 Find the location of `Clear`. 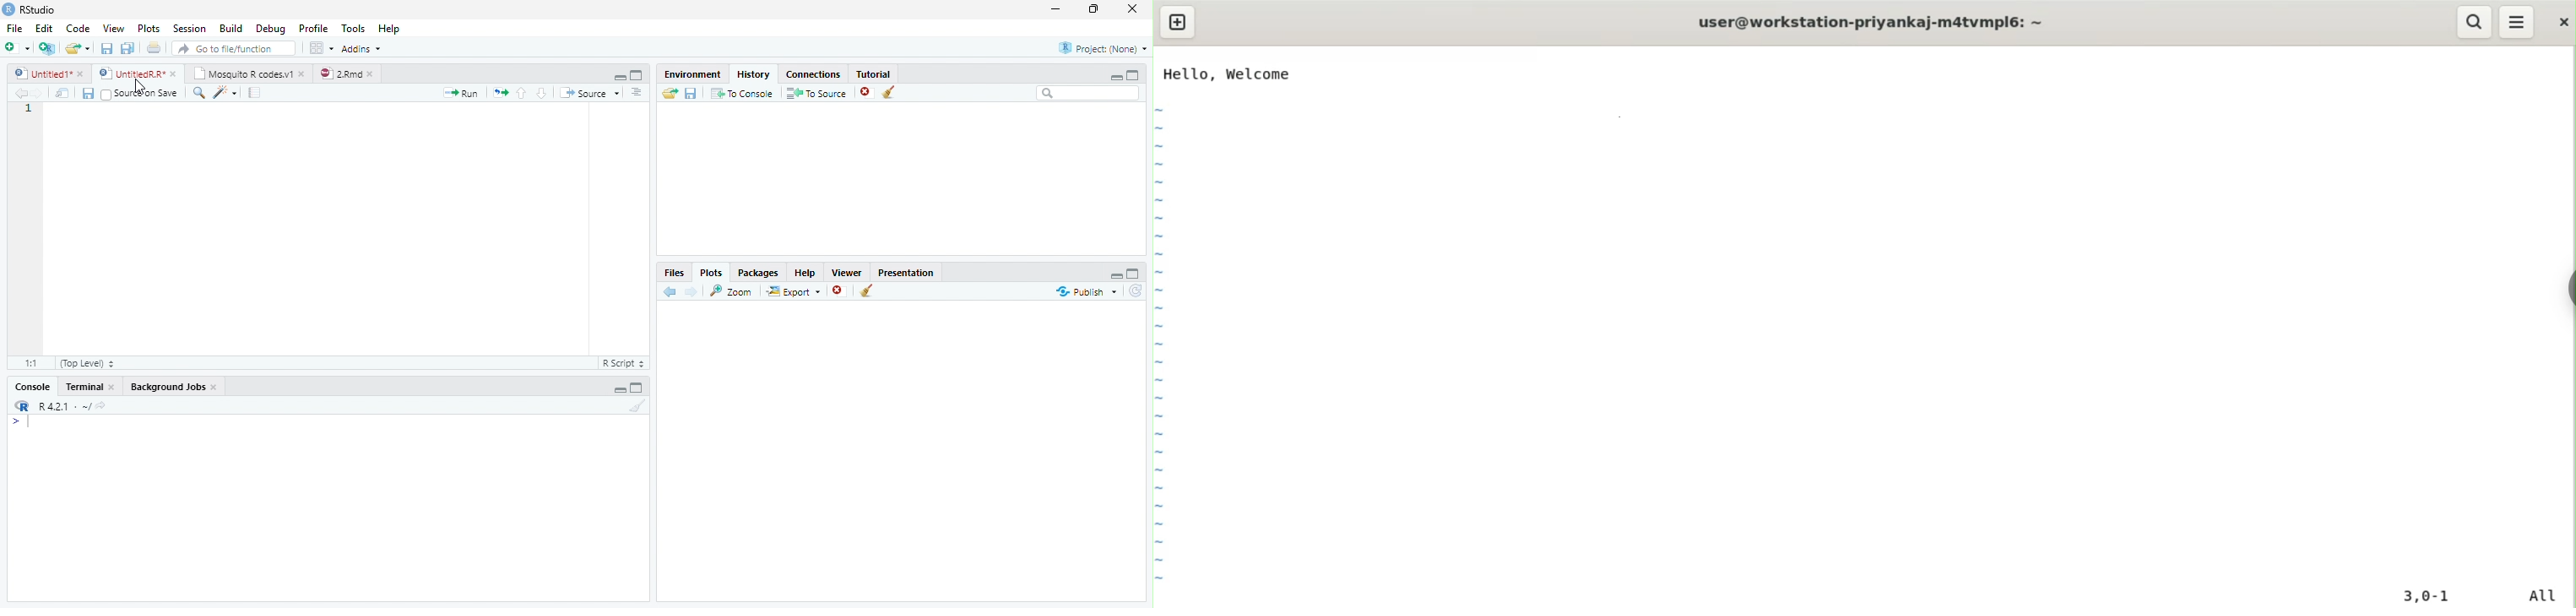

Clear is located at coordinates (889, 92).